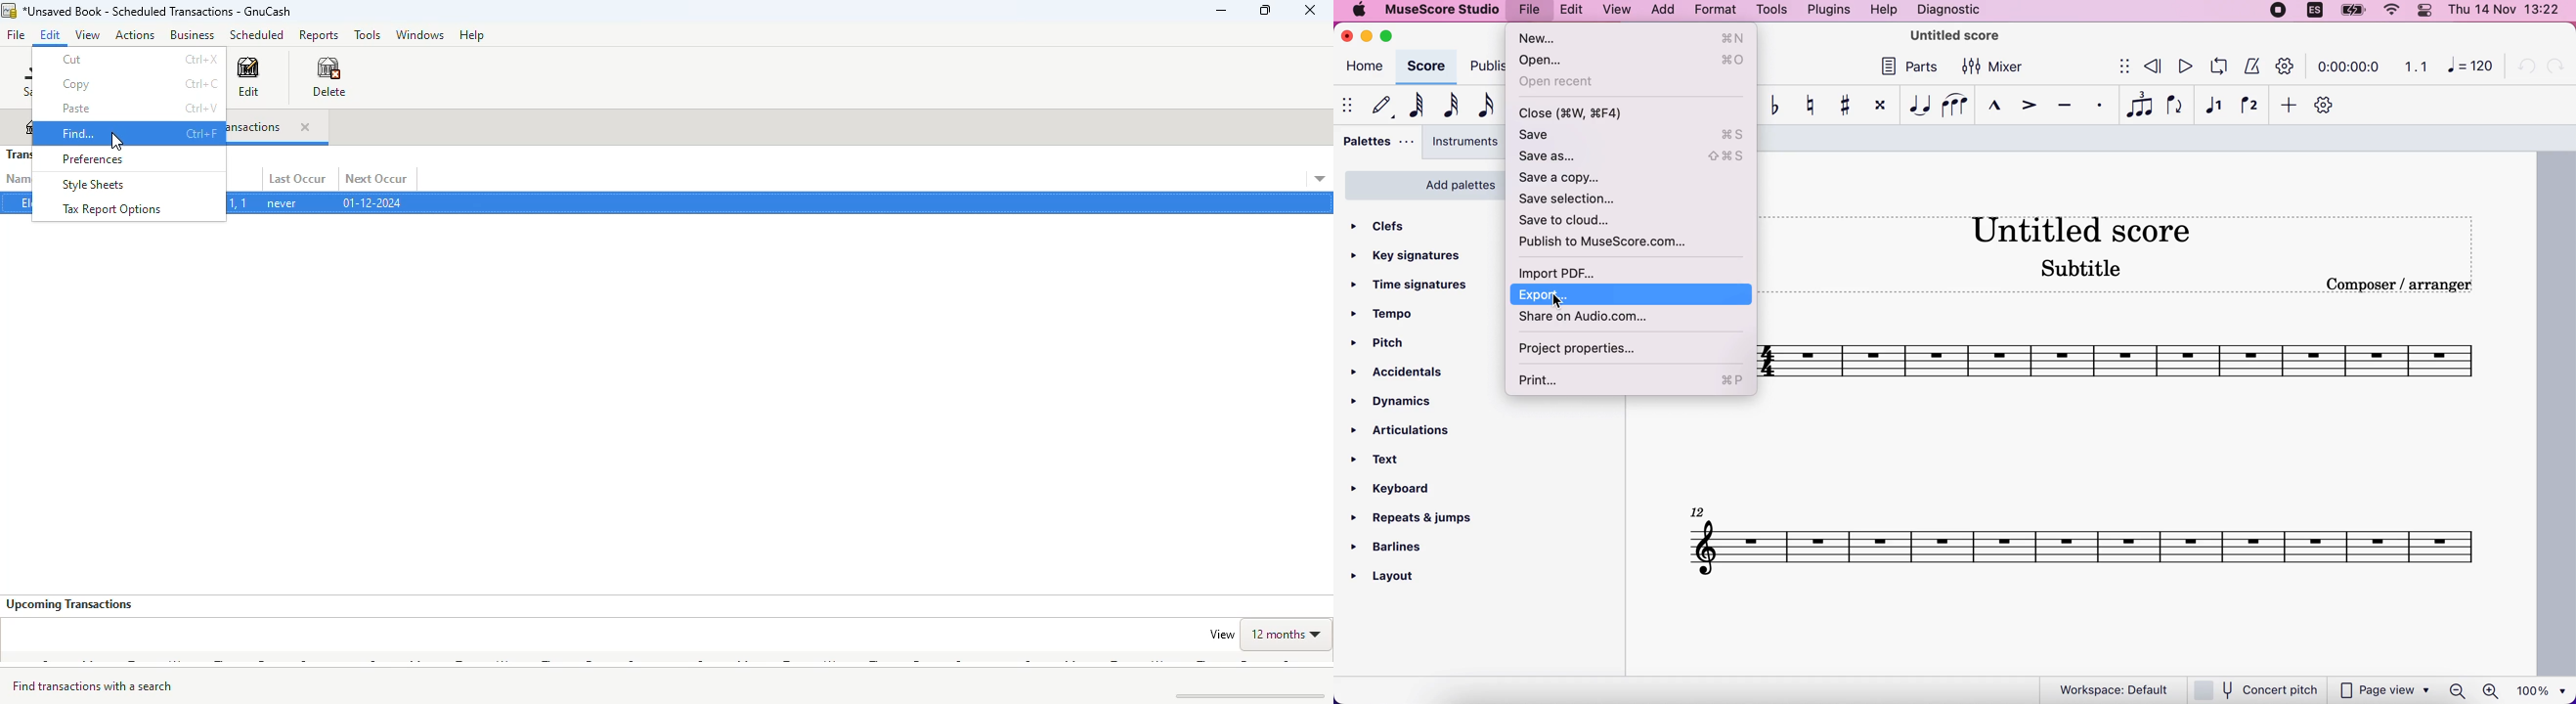 The image size is (2576, 728). What do you see at coordinates (1824, 11) in the screenshot?
I see `plugins` at bounding box center [1824, 11].